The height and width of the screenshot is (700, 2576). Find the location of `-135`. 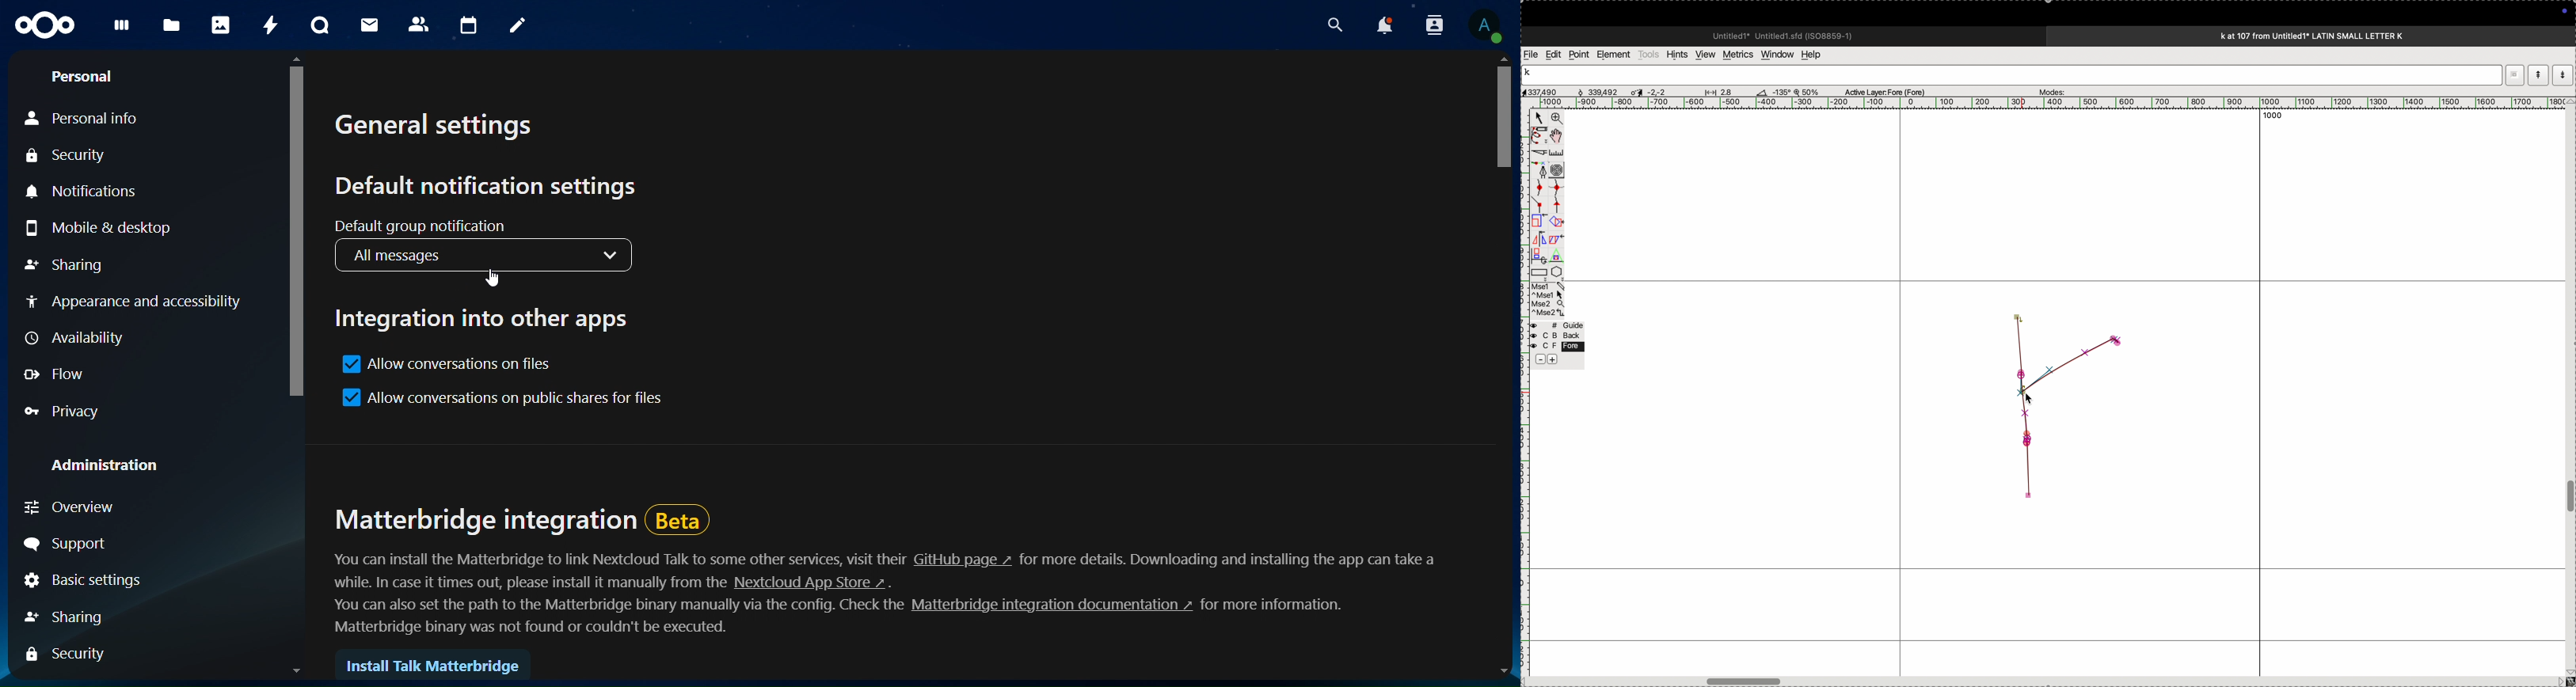

-135 is located at coordinates (1781, 90).